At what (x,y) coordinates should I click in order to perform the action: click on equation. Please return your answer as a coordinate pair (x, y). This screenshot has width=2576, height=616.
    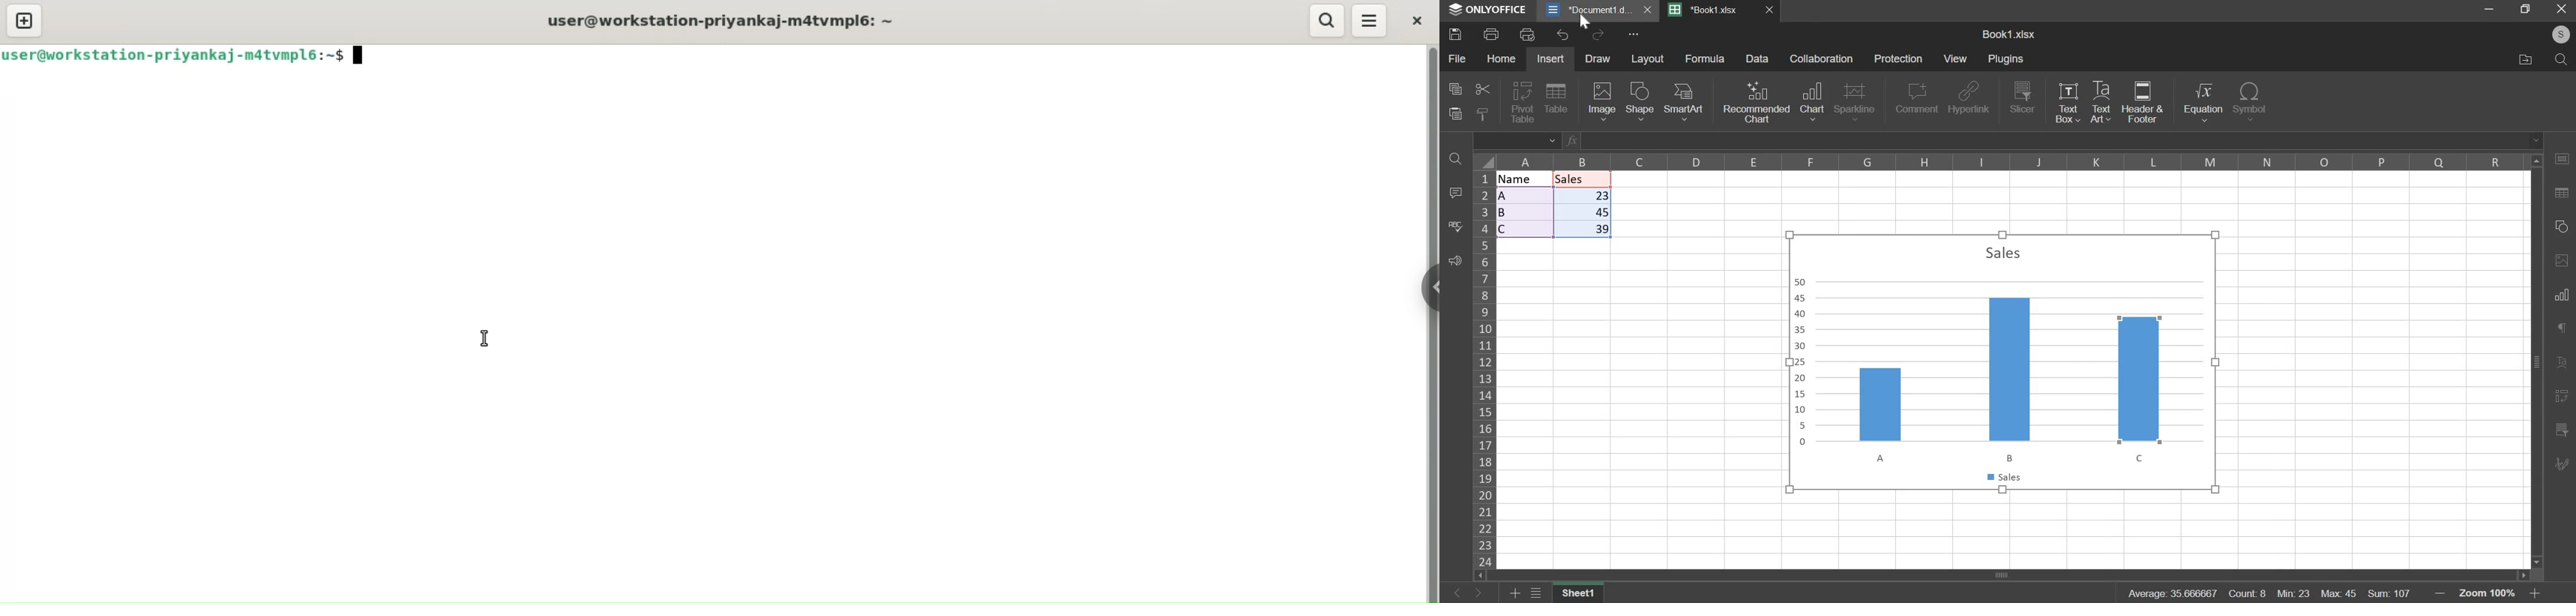
    Looking at the image, I should click on (2203, 102).